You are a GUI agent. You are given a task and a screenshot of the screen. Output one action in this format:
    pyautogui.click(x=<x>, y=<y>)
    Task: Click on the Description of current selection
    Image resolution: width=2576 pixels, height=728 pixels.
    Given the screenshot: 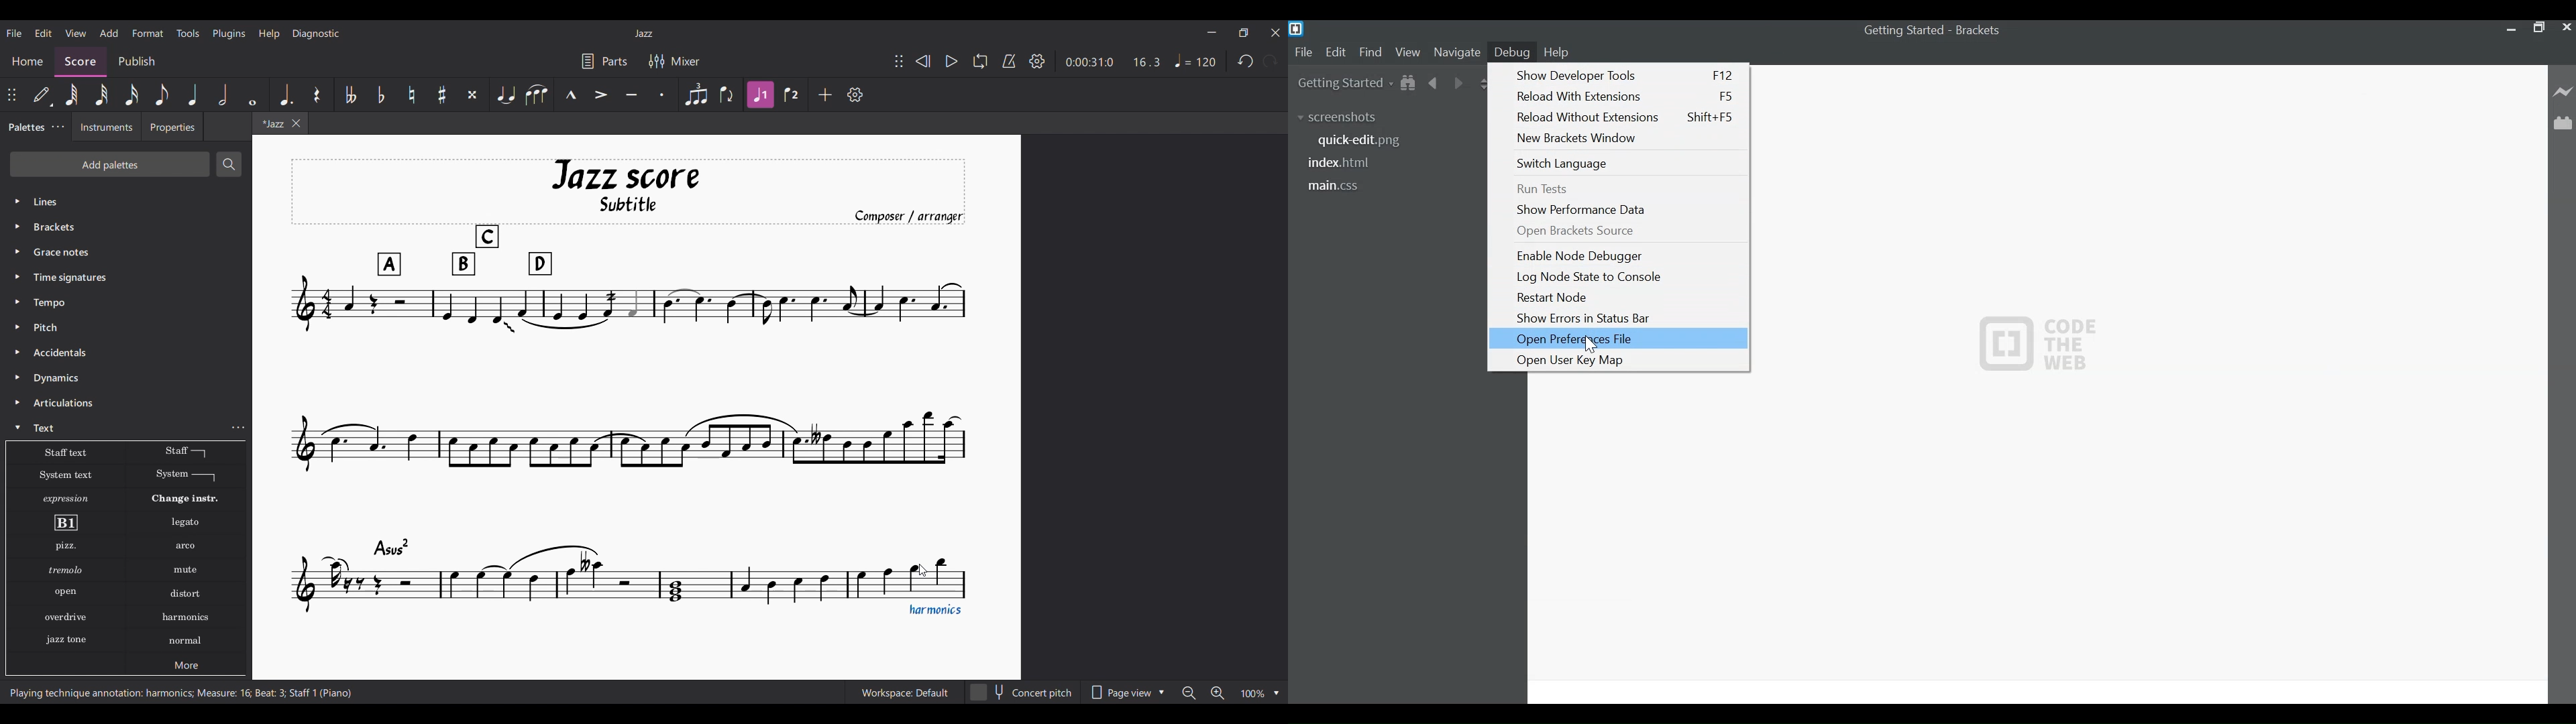 What is the action you would take?
    pyautogui.click(x=180, y=692)
    